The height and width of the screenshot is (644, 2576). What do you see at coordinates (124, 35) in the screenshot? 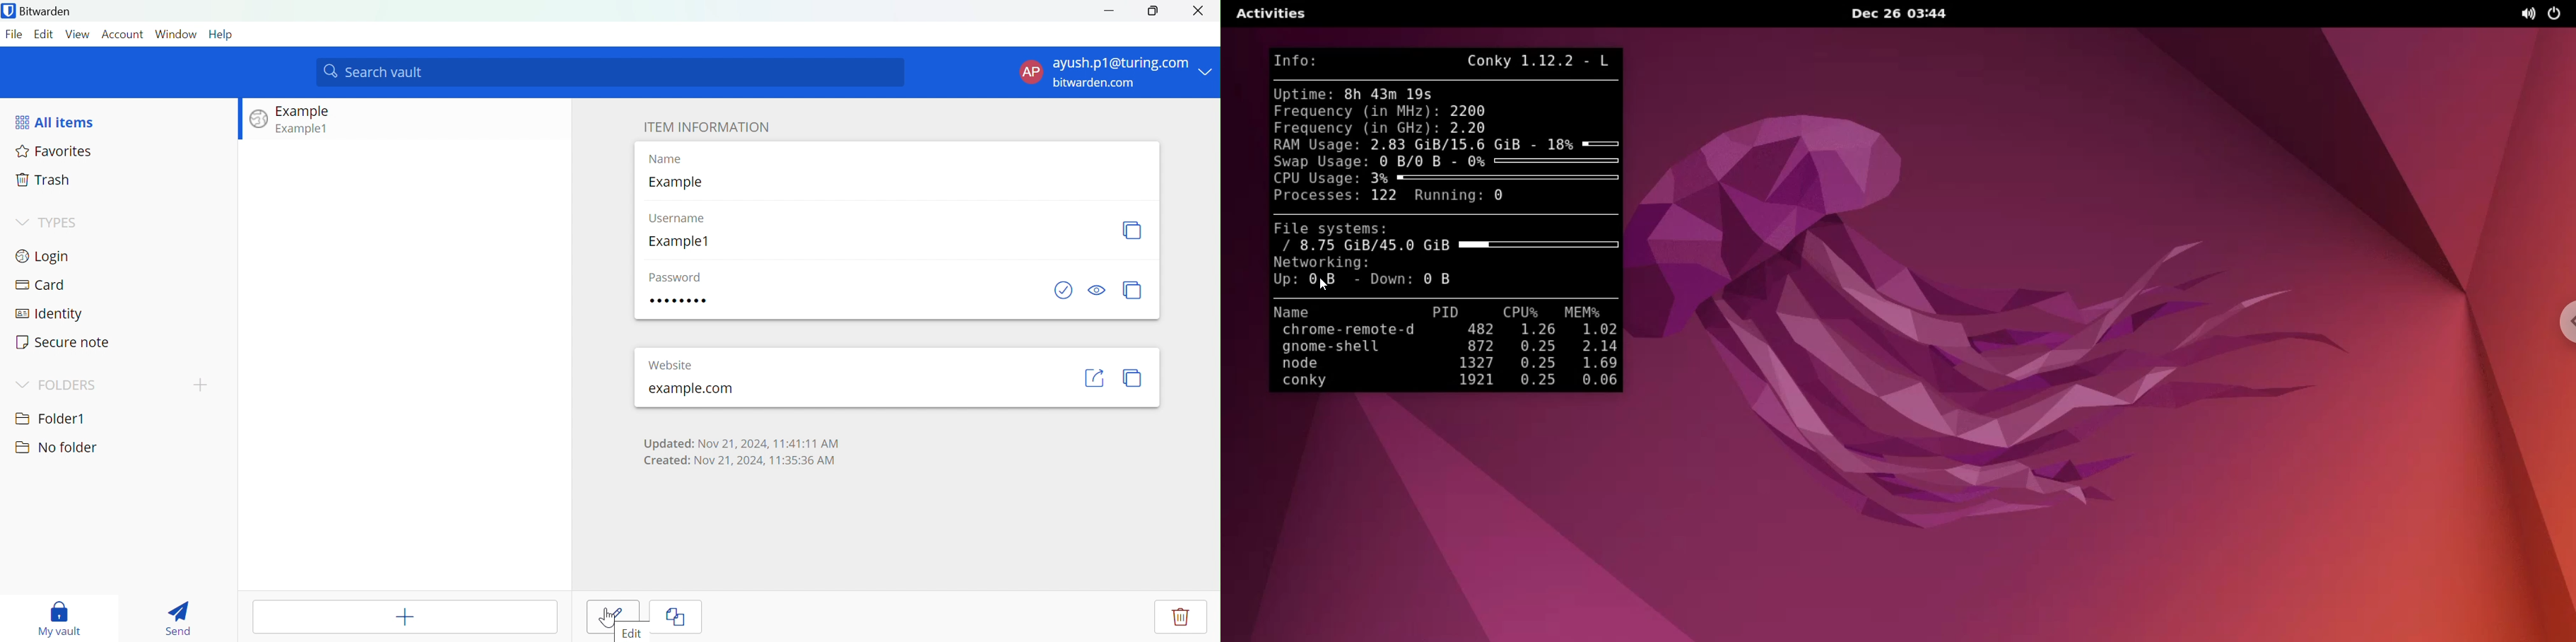
I see `Account` at bounding box center [124, 35].